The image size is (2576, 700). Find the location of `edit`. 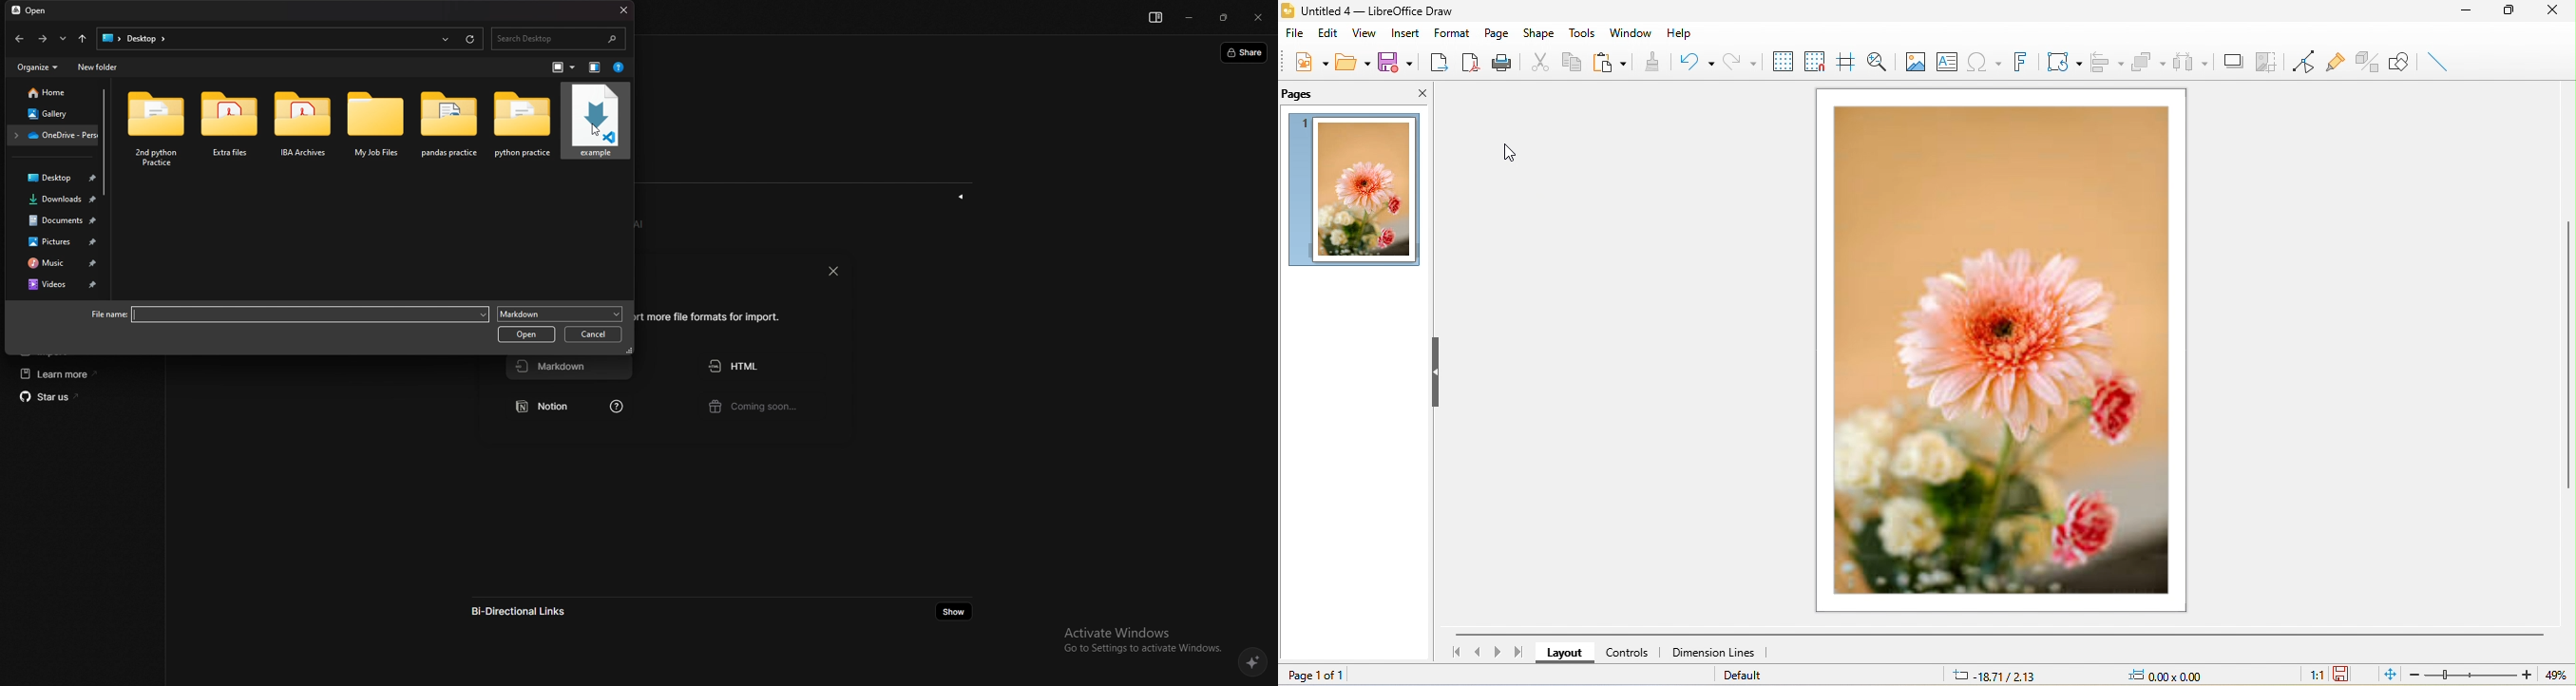

edit is located at coordinates (1329, 33).